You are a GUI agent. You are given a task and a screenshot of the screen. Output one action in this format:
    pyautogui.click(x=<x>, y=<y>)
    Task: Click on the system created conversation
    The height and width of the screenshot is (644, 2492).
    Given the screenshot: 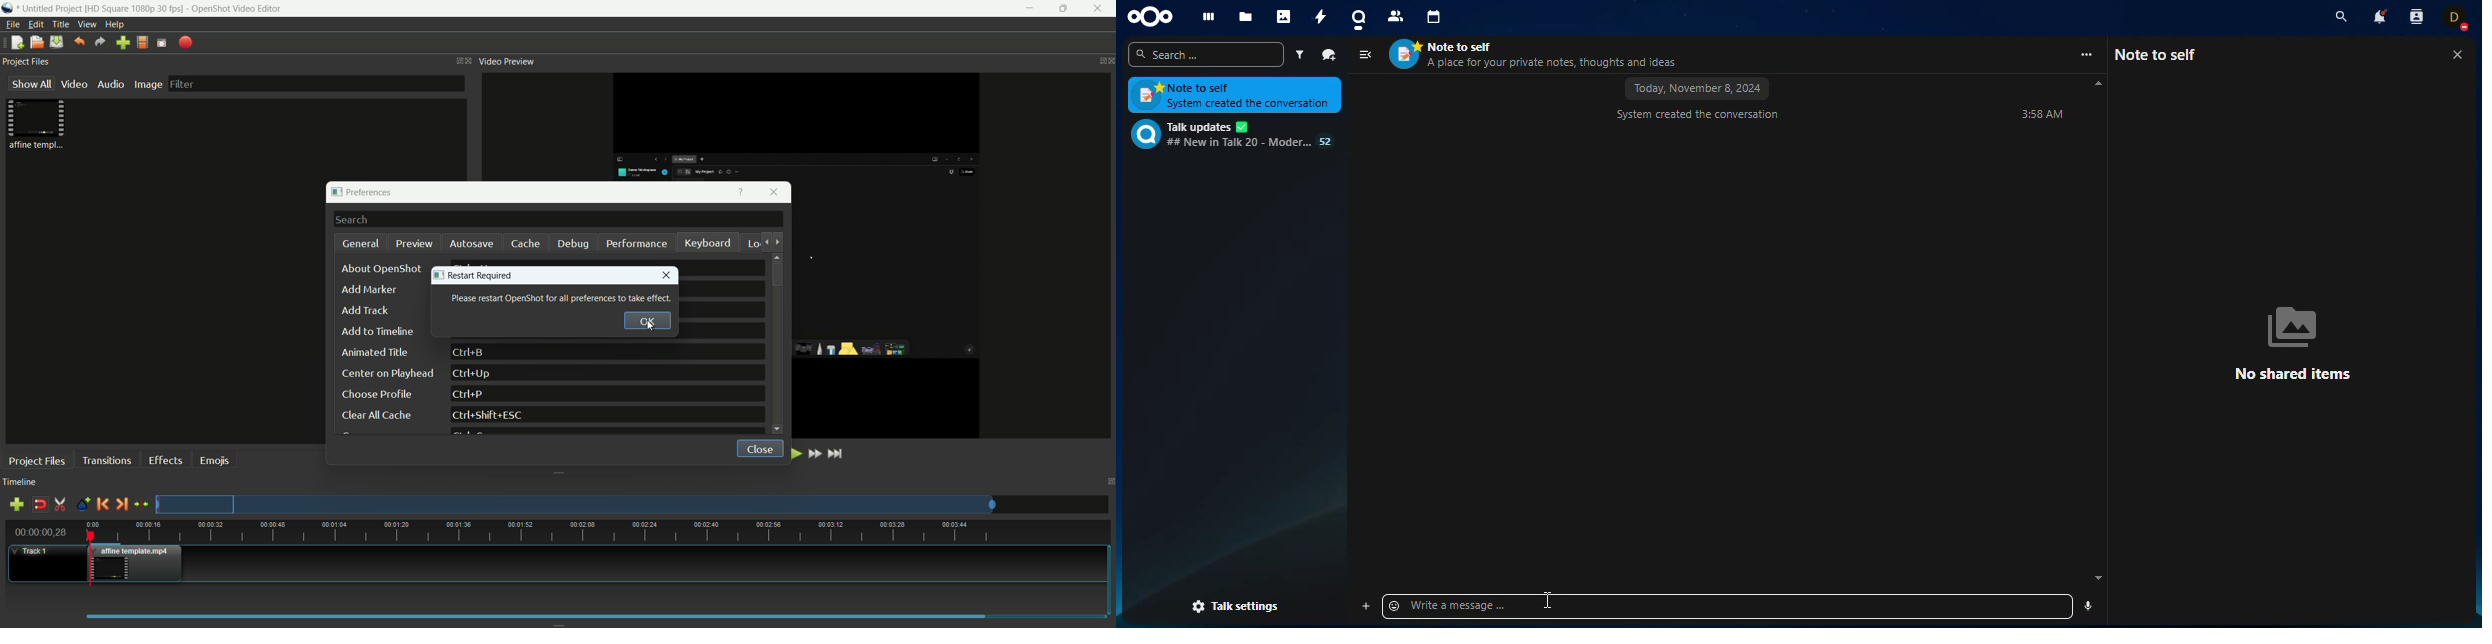 What is the action you would take?
    pyautogui.click(x=1698, y=116)
    